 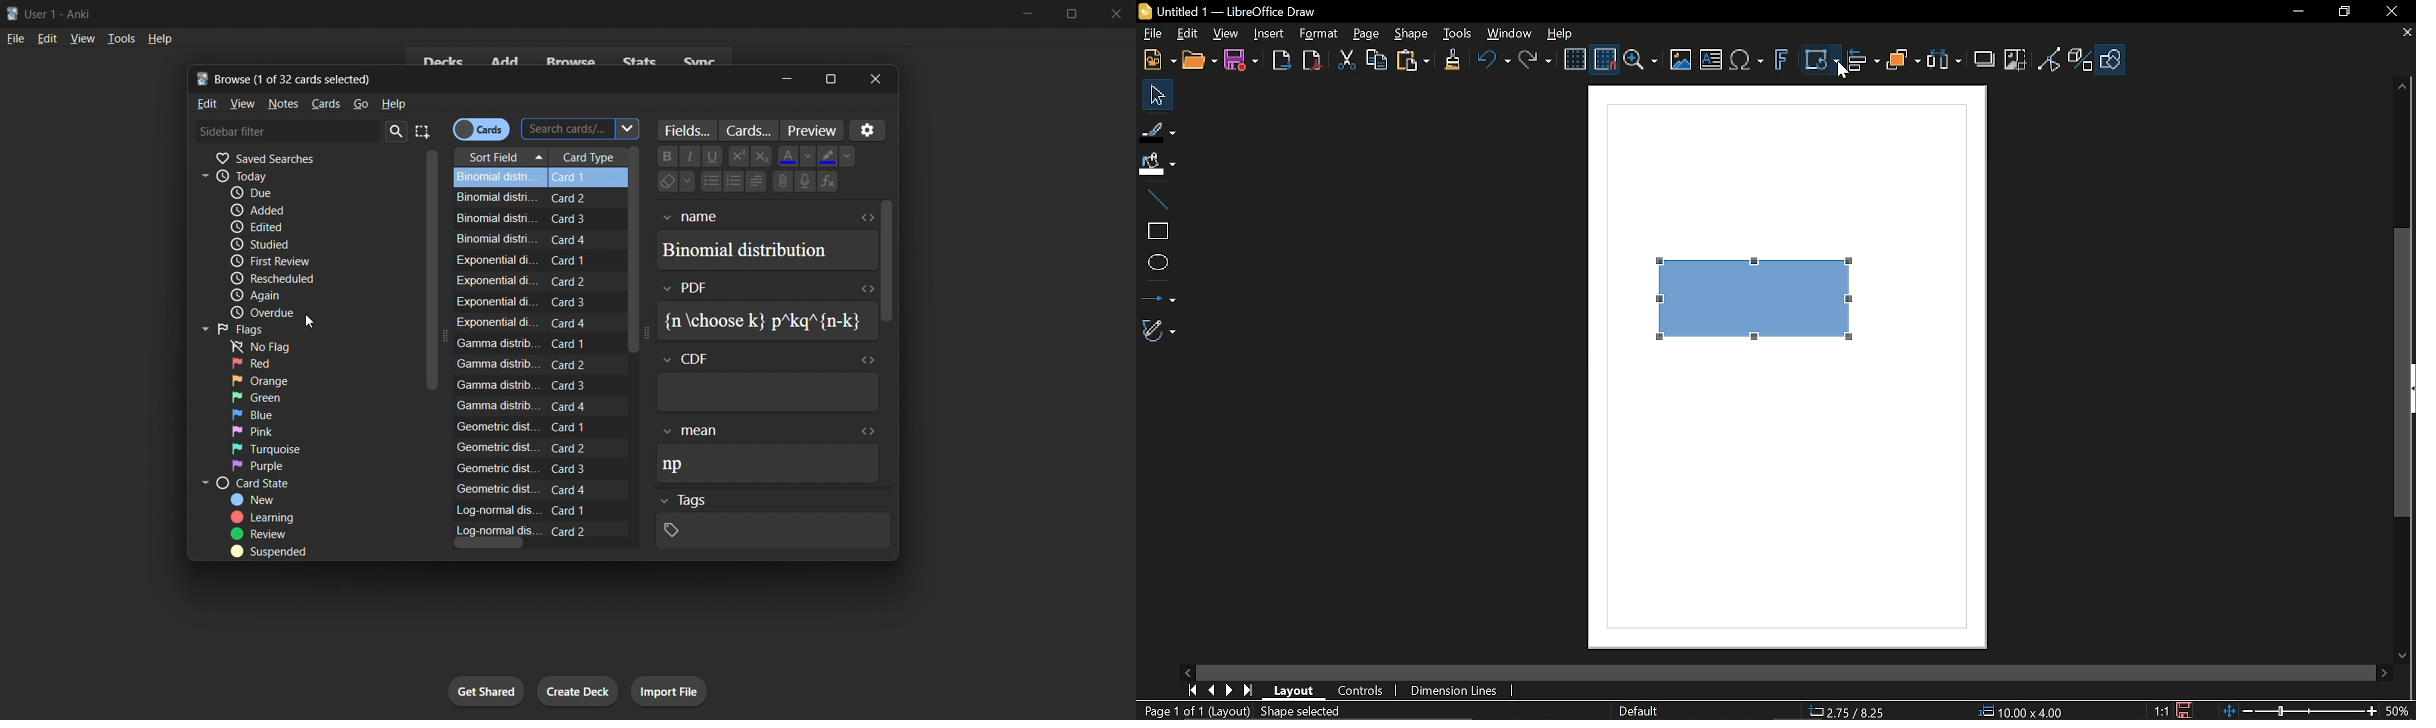 What do you see at coordinates (2050, 61) in the screenshot?
I see `Toggle ` at bounding box center [2050, 61].